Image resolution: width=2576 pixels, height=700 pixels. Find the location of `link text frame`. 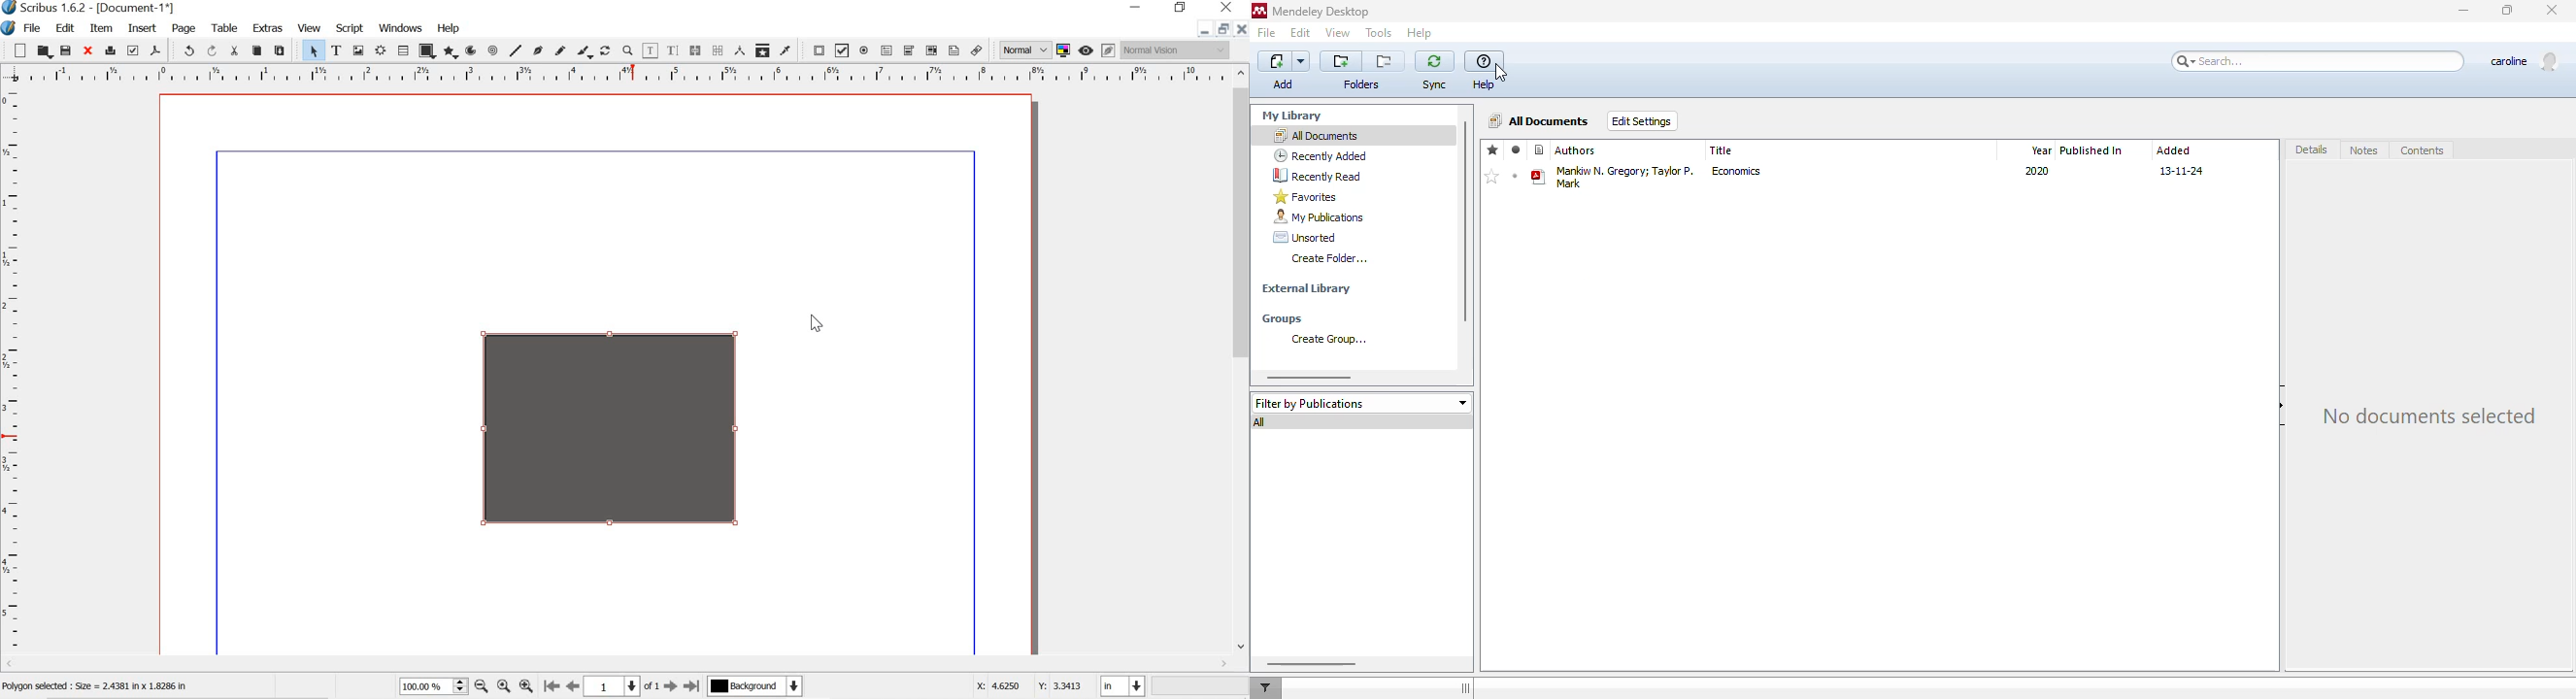

link text frame is located at coordinates (695, 51).